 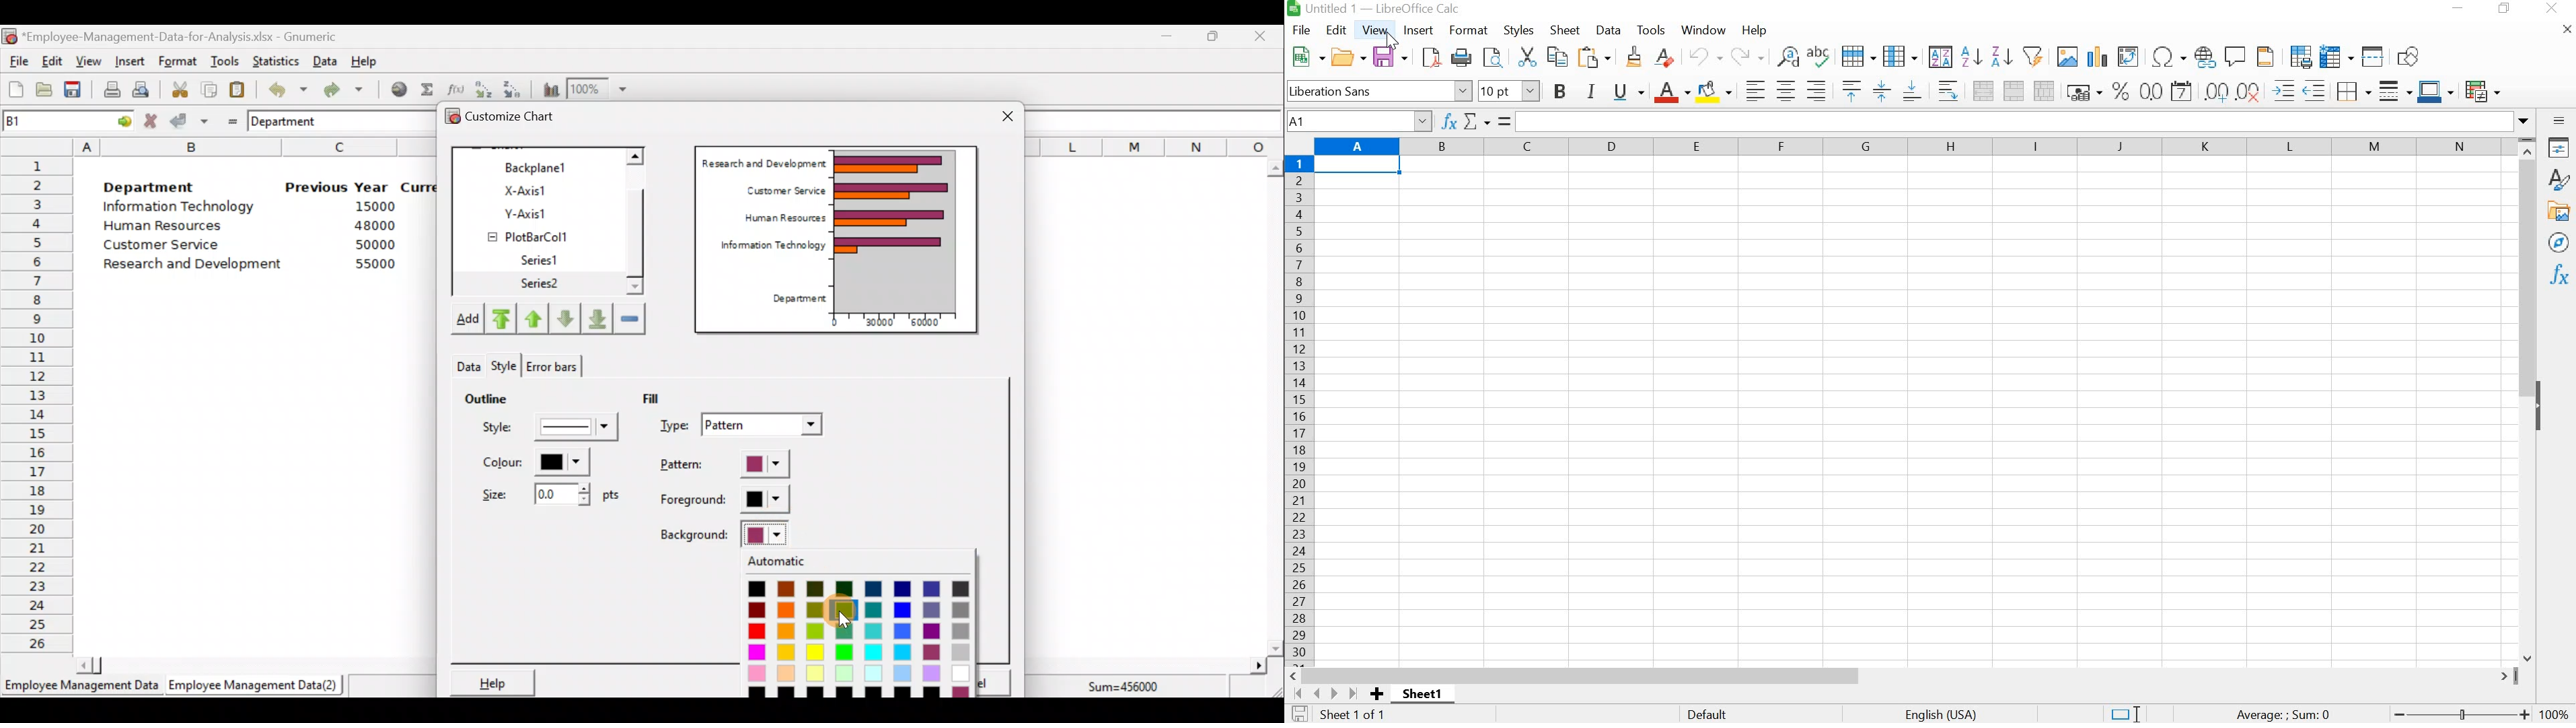 What do you see at coordinates (53, 62) in the screenshot?
I see `Edit` at bounding box center [53, 62].